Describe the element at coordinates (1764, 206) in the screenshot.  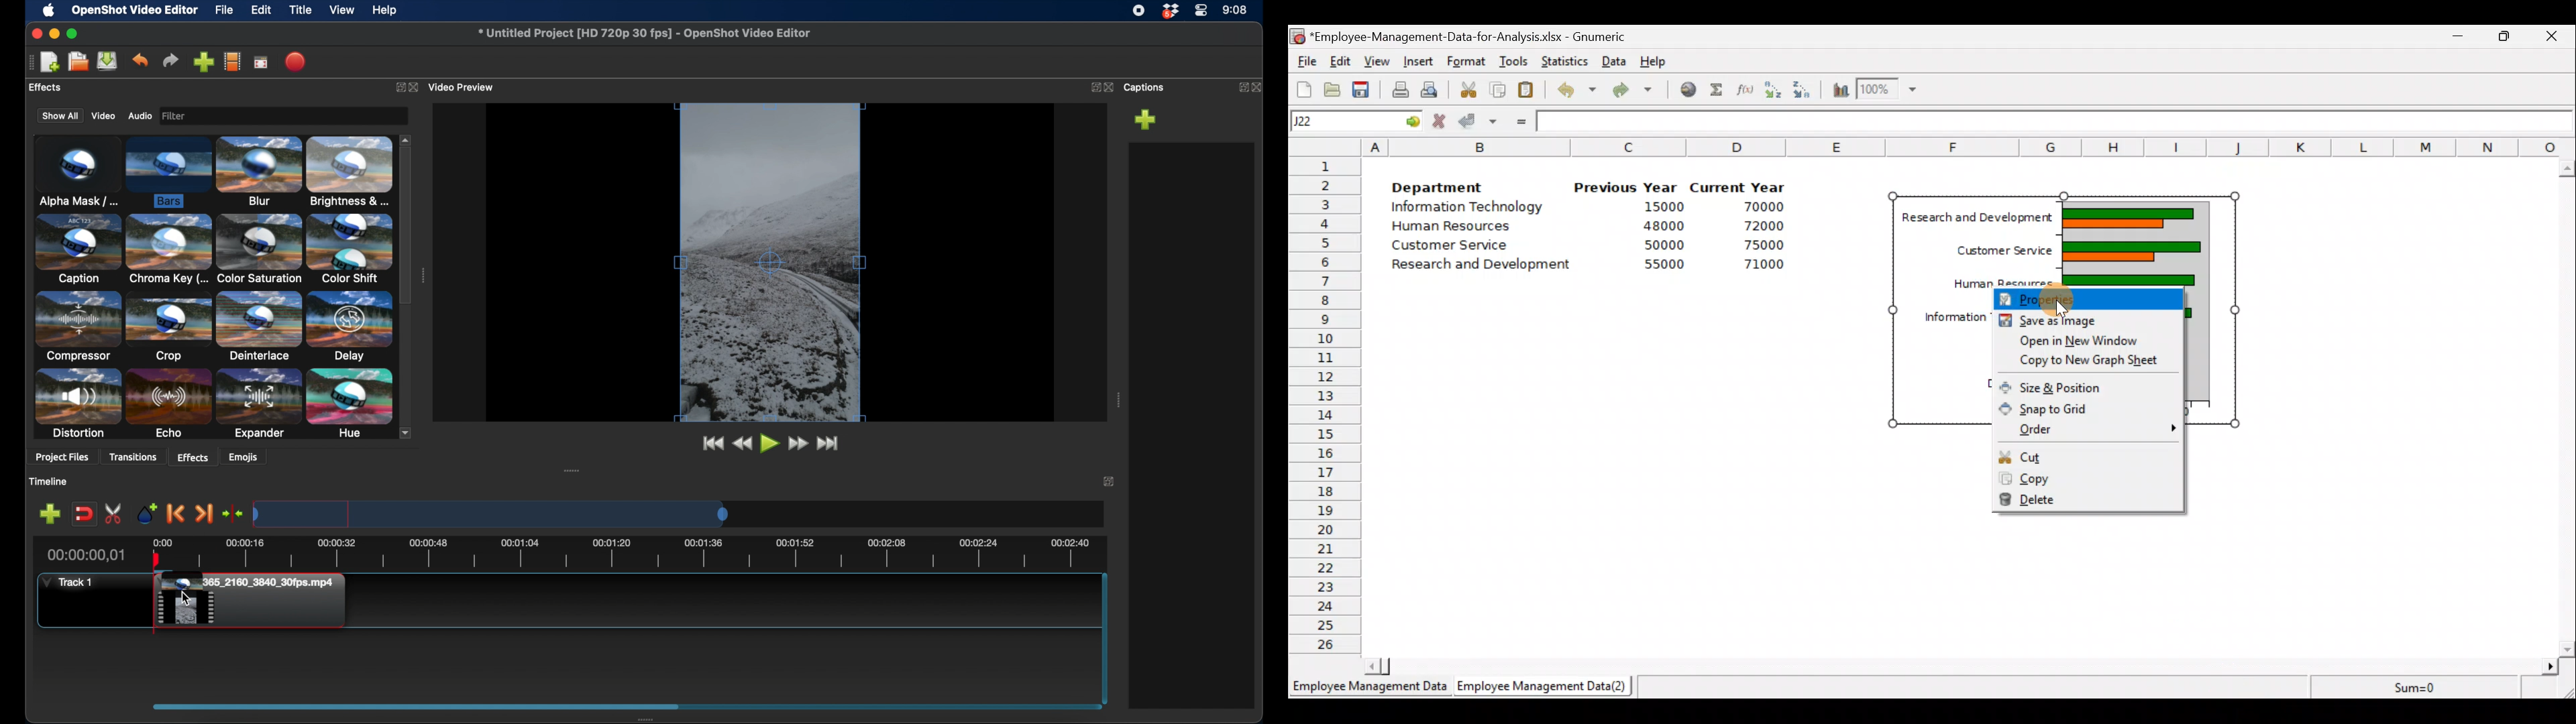
I see `70000` at that location.